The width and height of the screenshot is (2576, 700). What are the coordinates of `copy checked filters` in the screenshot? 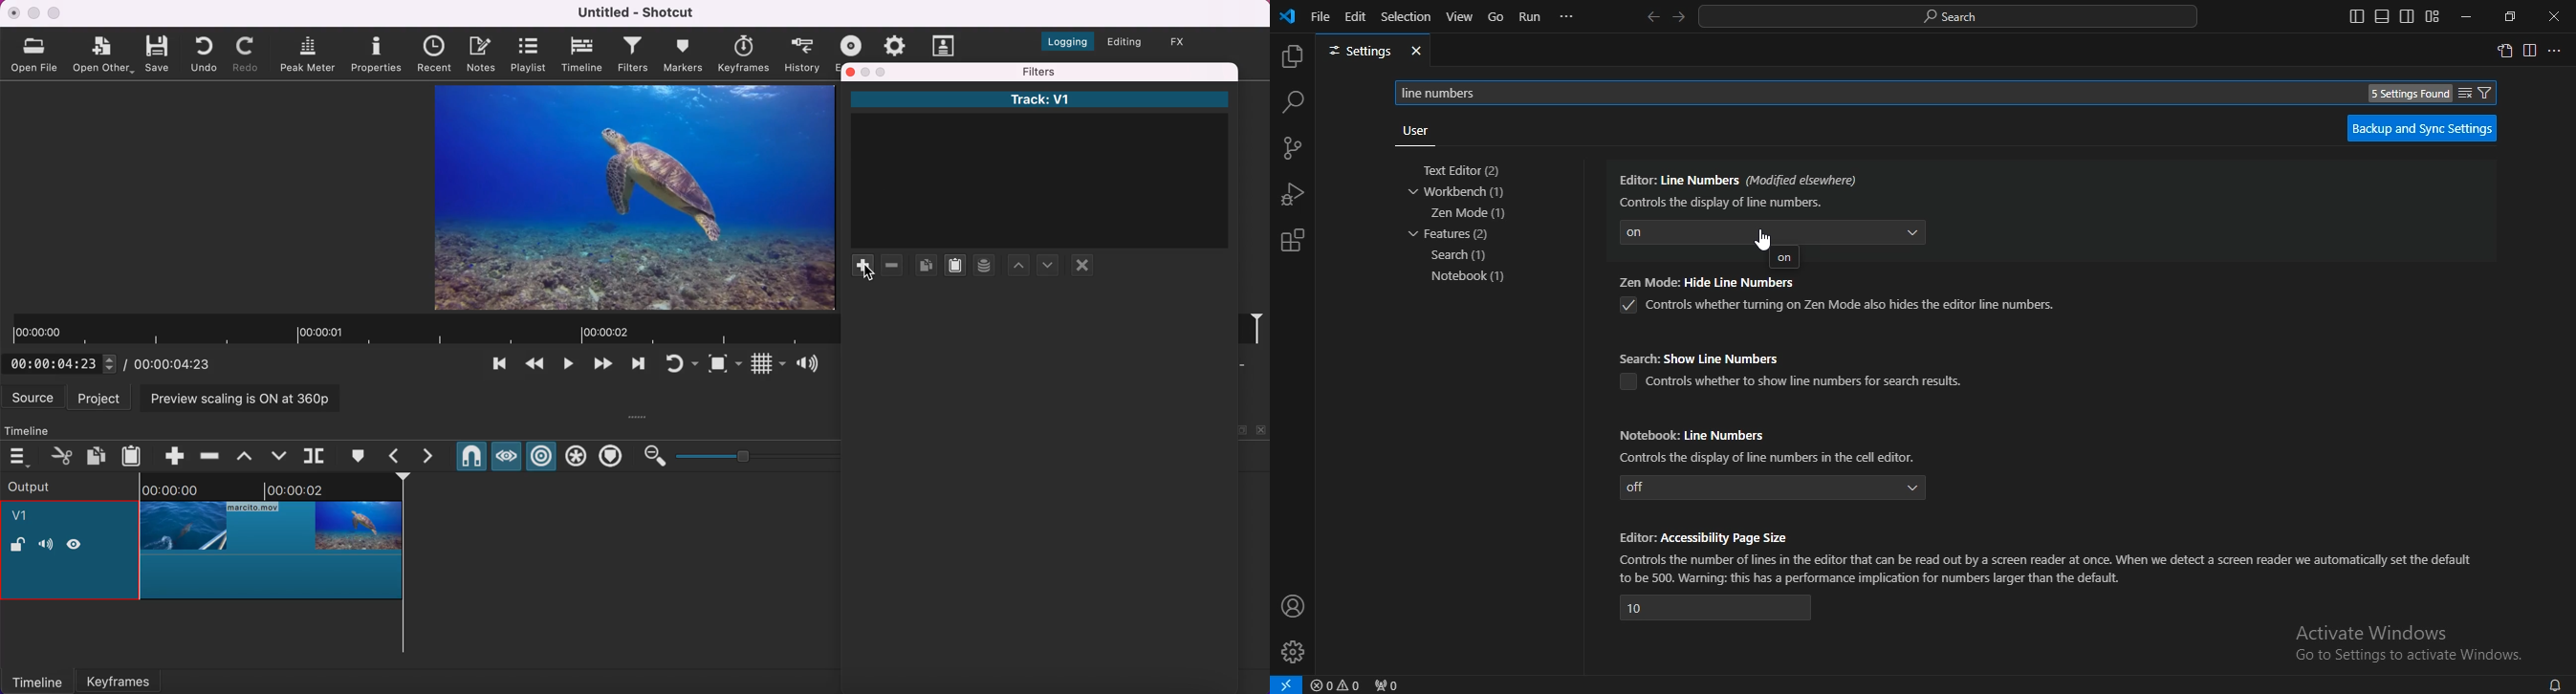 It's located at (927, 267).